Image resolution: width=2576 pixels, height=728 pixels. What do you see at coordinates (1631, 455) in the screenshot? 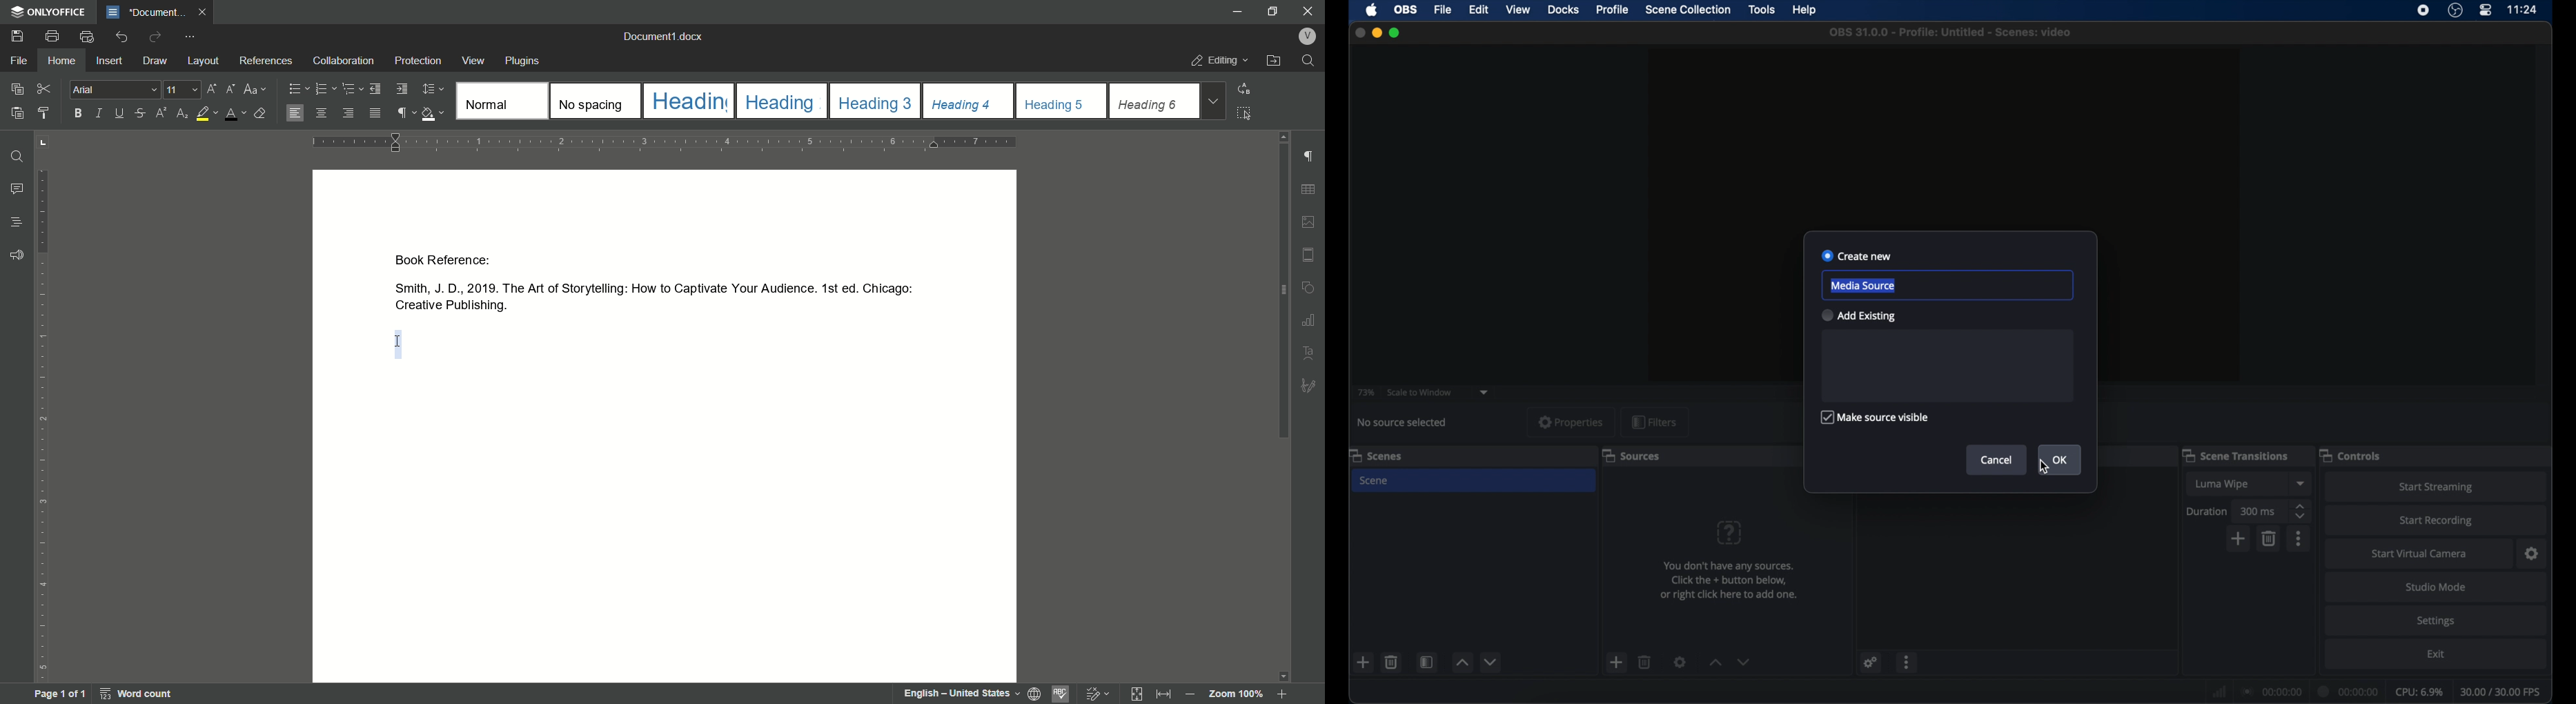
I see `sources` at bounding box center [1631, 455].